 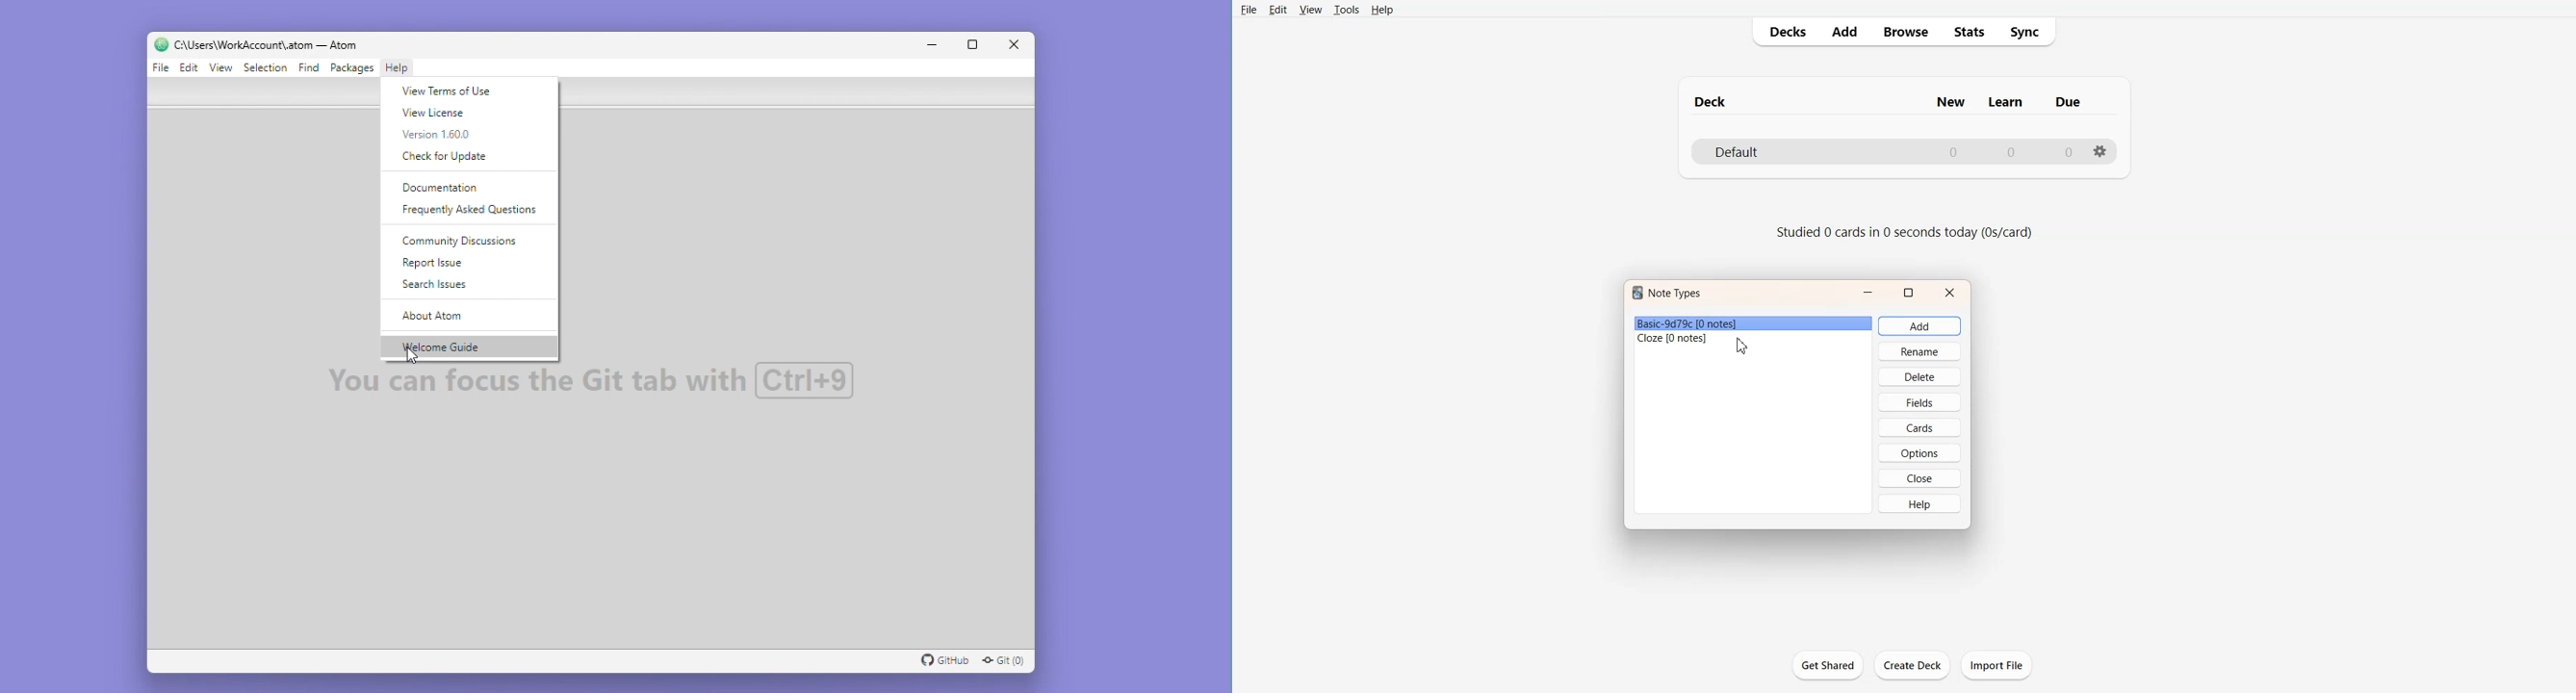 What do you see at coordinates (451, 114) in the screenshot?
I see `Real licence` at bounding box center [451, 114].